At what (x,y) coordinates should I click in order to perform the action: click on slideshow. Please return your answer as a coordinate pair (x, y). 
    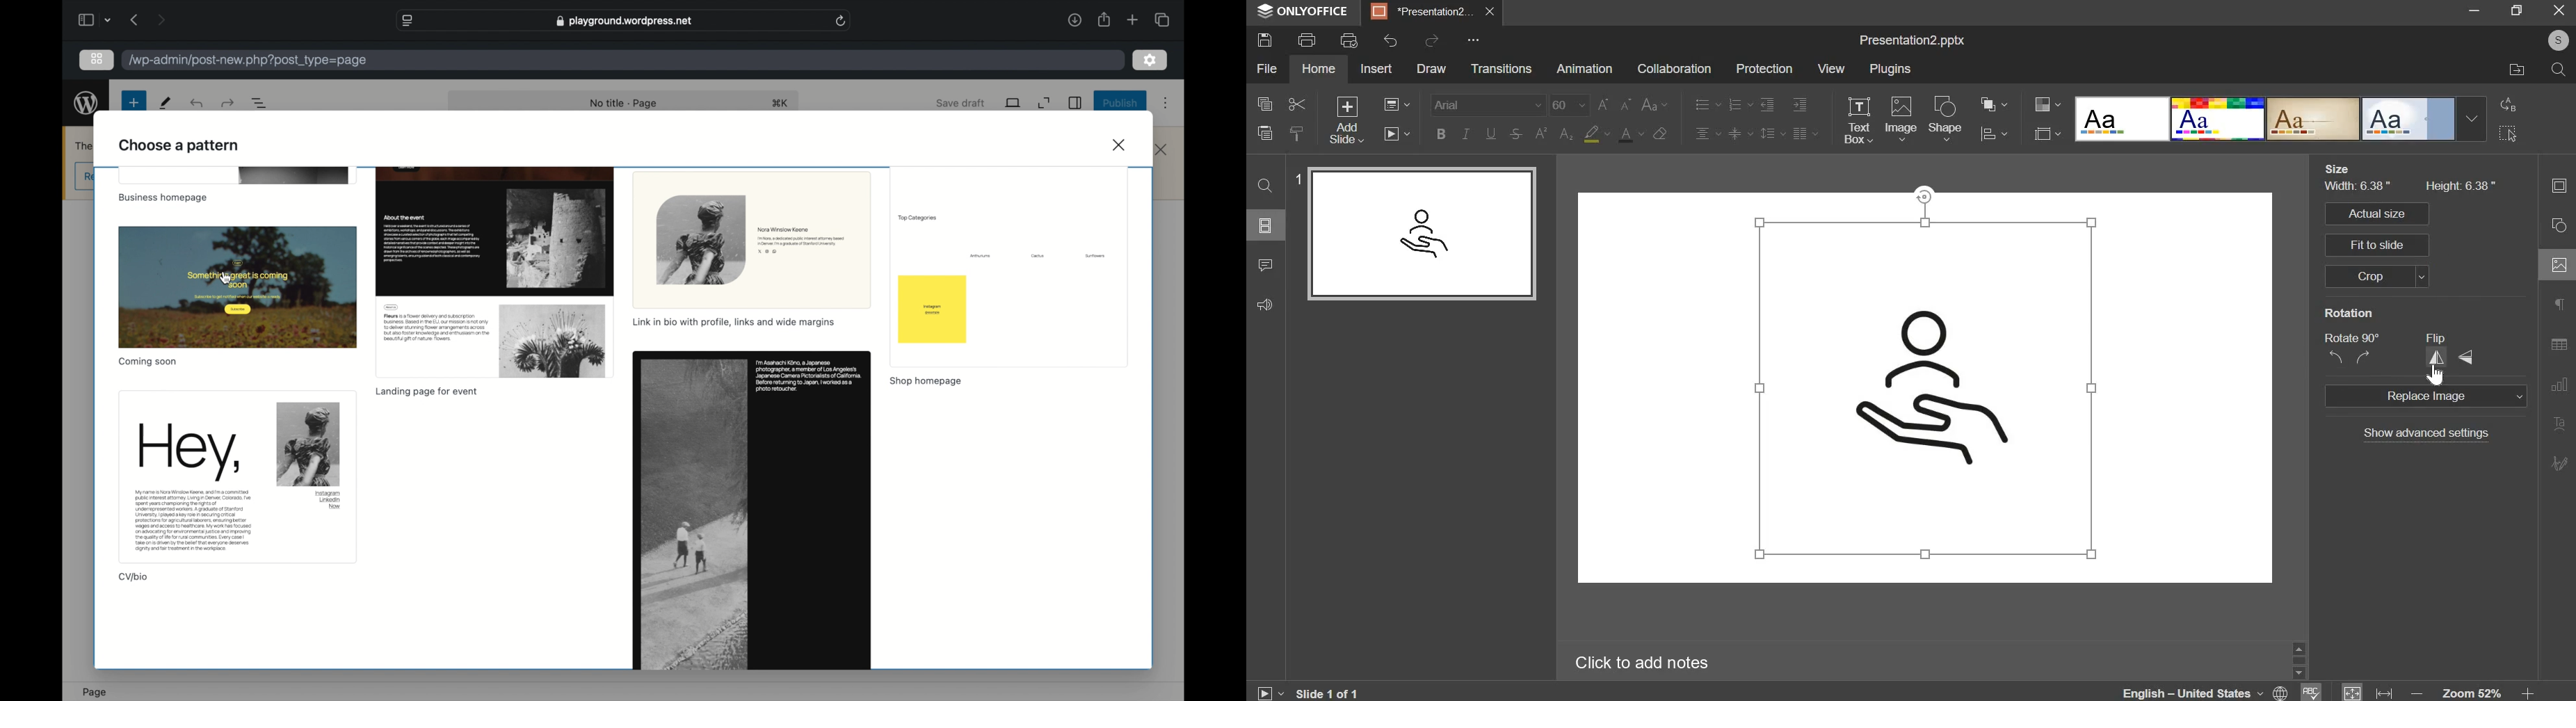
    Looking at the image, I should click on (1395, 134).